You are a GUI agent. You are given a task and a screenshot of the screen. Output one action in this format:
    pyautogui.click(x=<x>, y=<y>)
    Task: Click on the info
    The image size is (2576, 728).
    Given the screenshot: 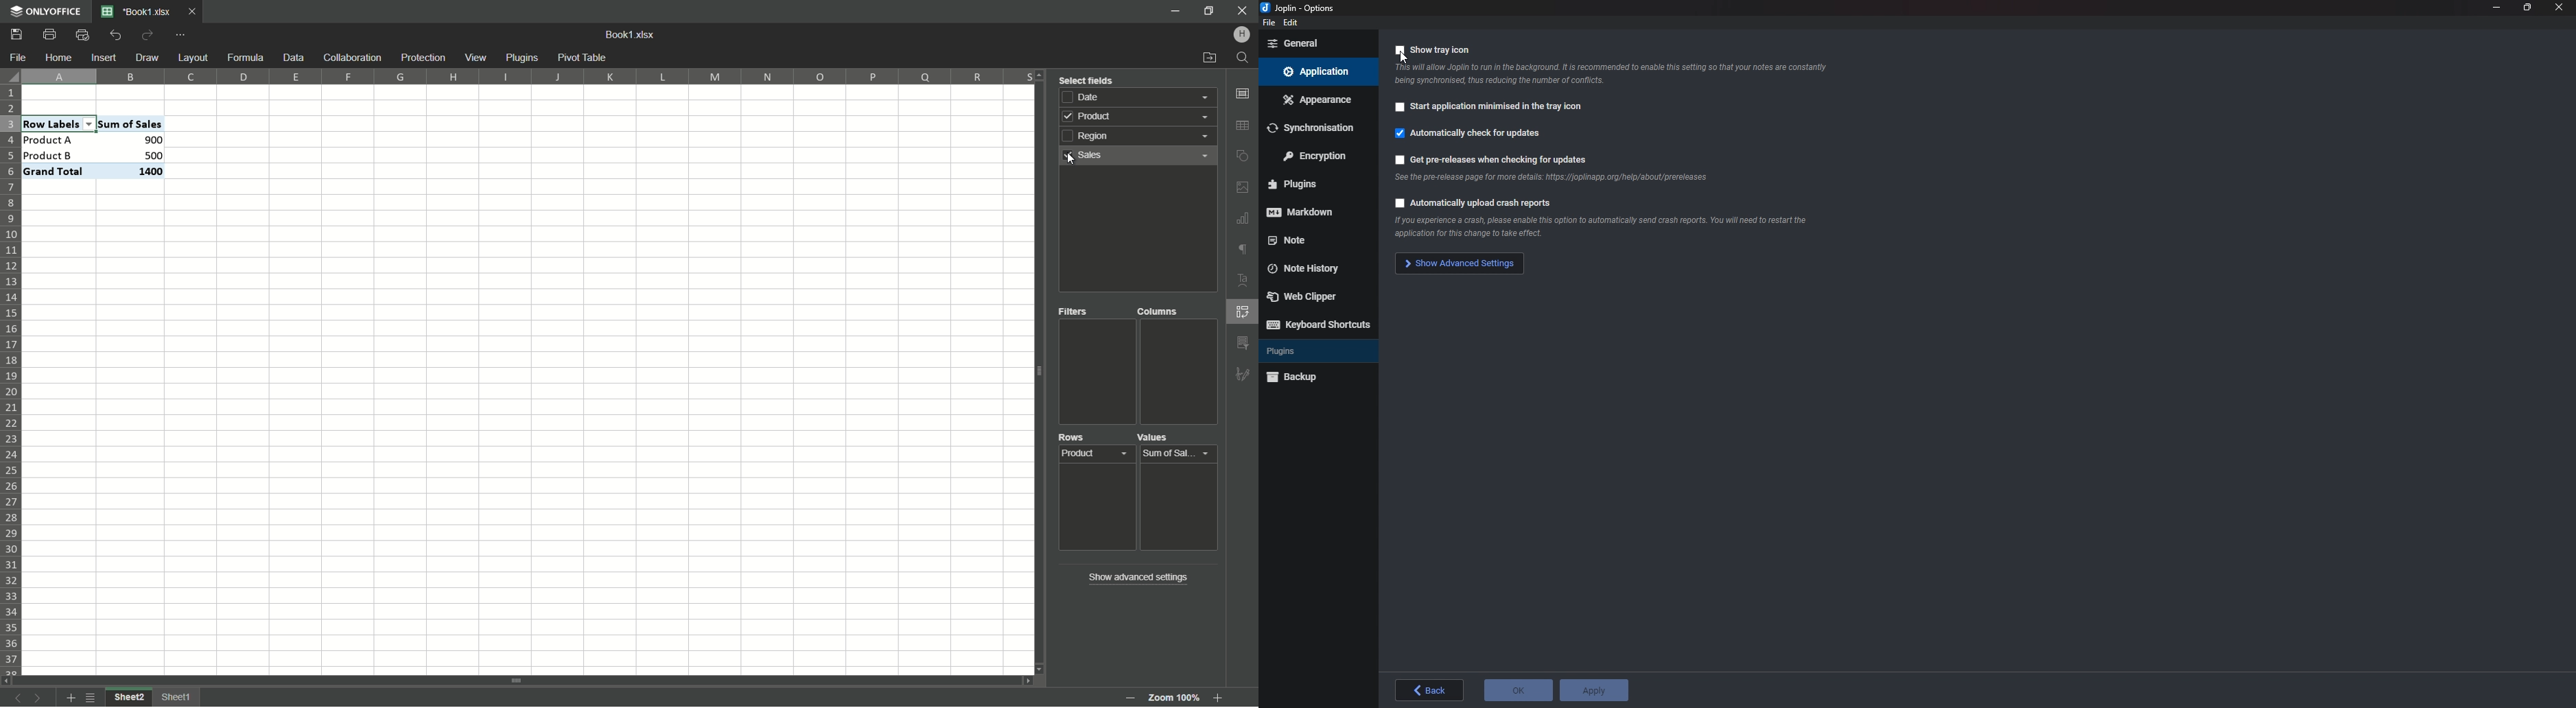 What is the action you would take?
    pyautogui.click(x=1597, y=228)
    